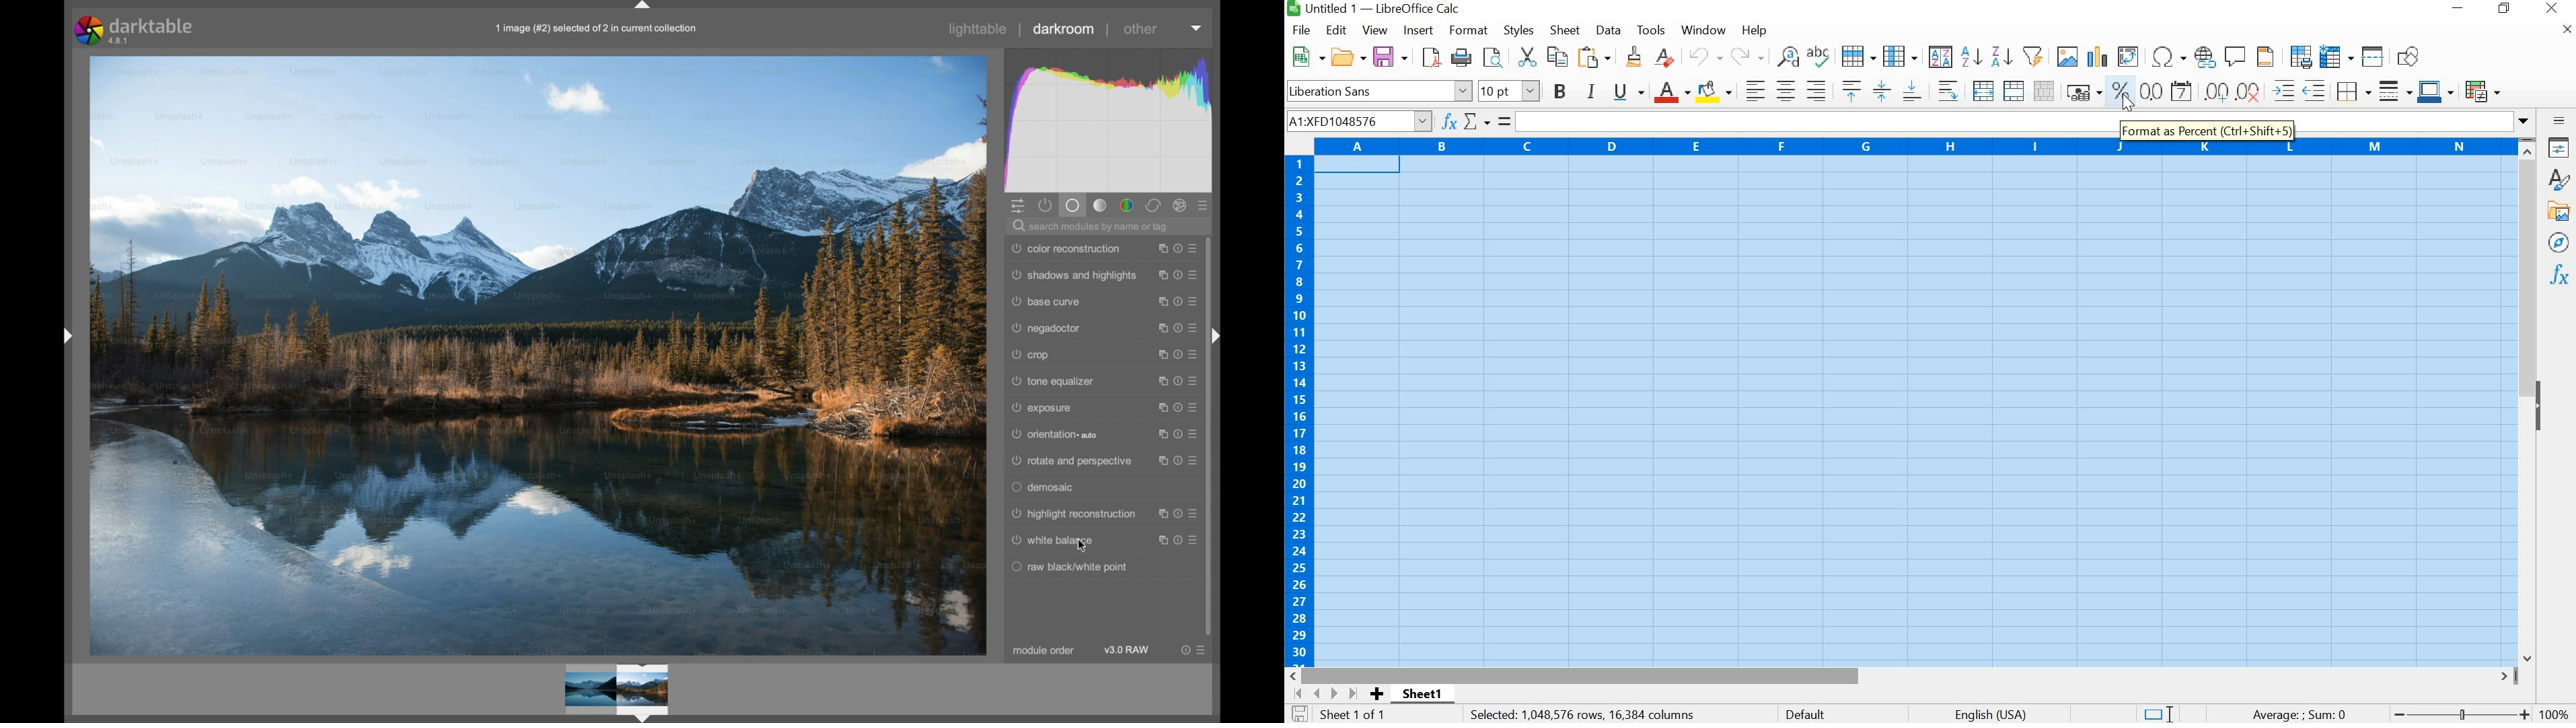 The image size is (2576, 728). Describe the element at coordinates (1664, 57) in the screenshot. I see `Clear Direct Formatting` at that location.